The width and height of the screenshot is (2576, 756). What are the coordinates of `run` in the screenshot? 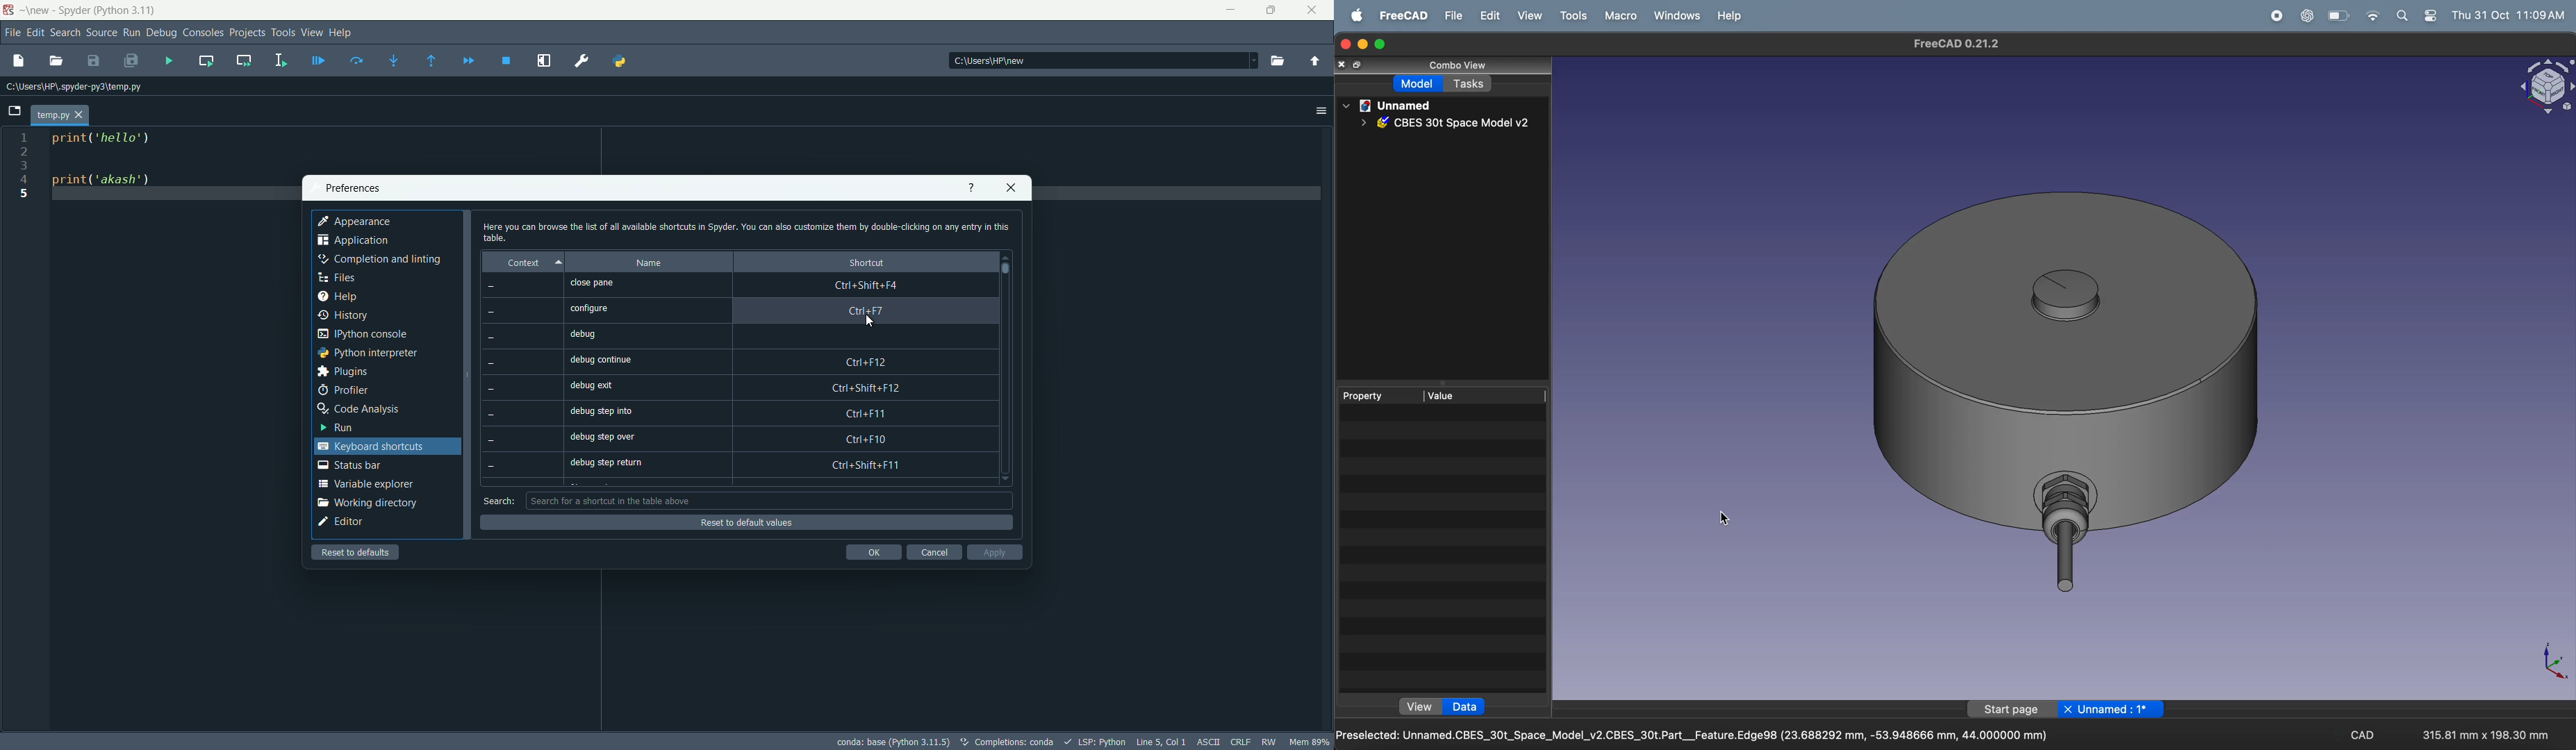 It's located at (334, 427).